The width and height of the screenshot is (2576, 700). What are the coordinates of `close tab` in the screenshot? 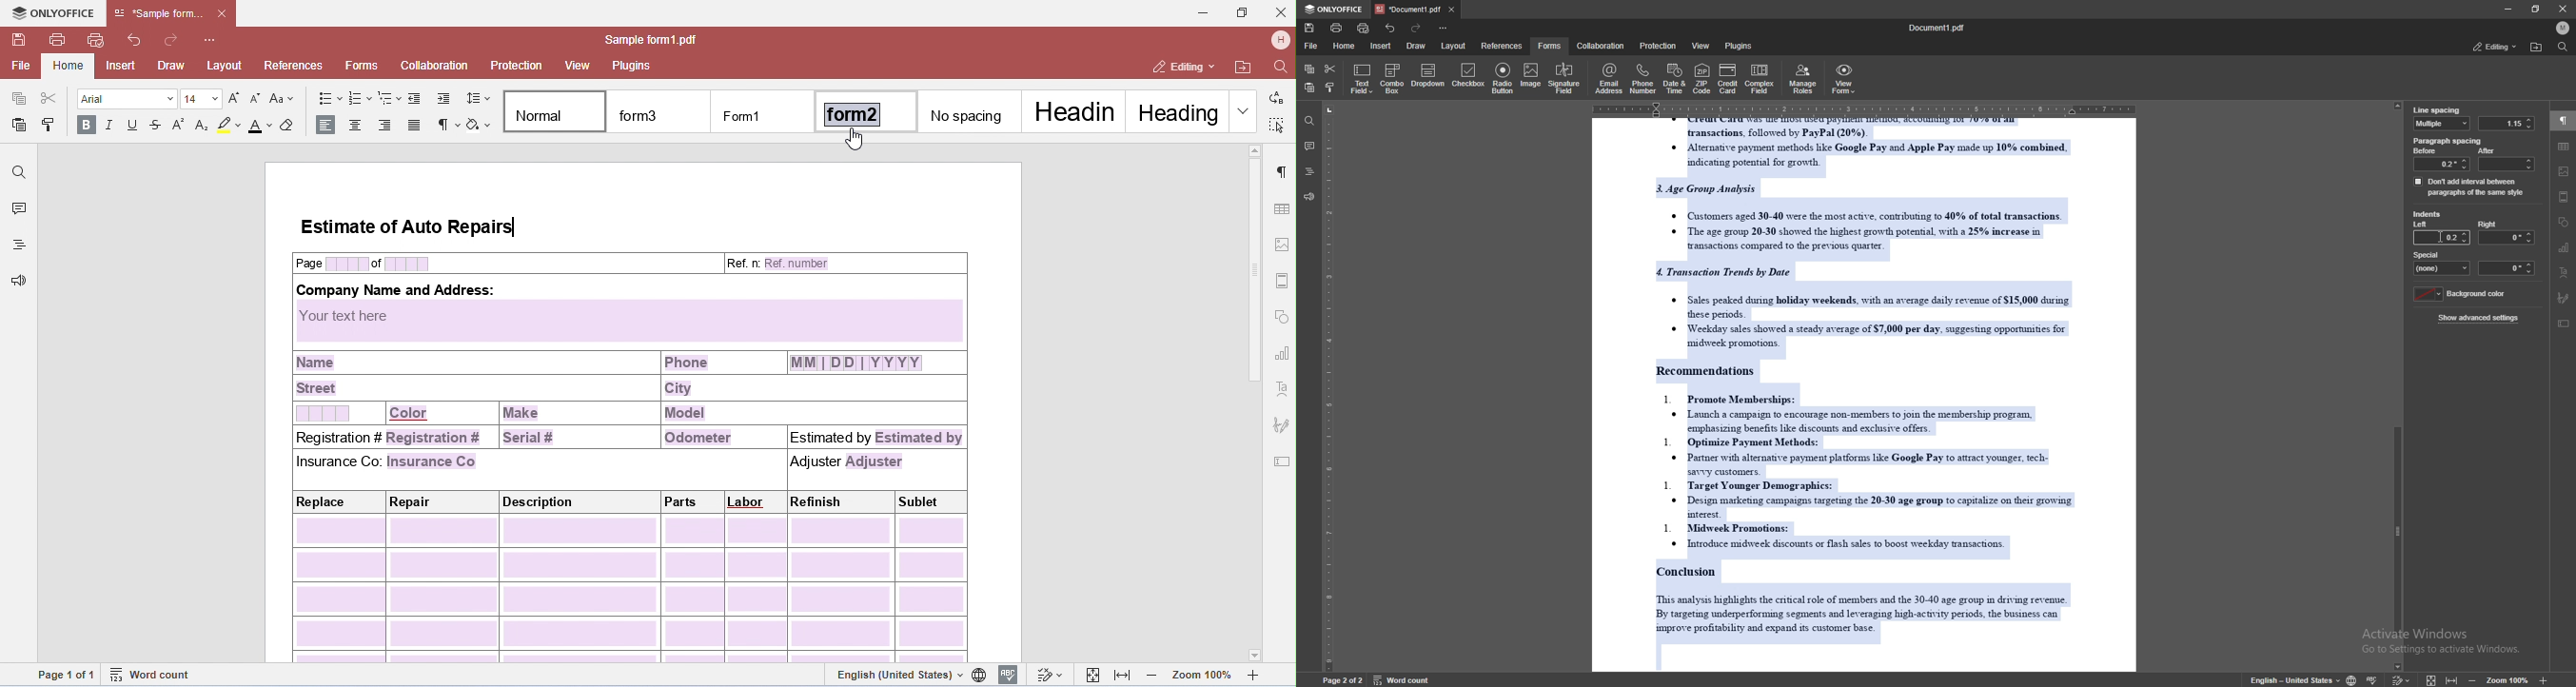 It's located at (1452, 9).